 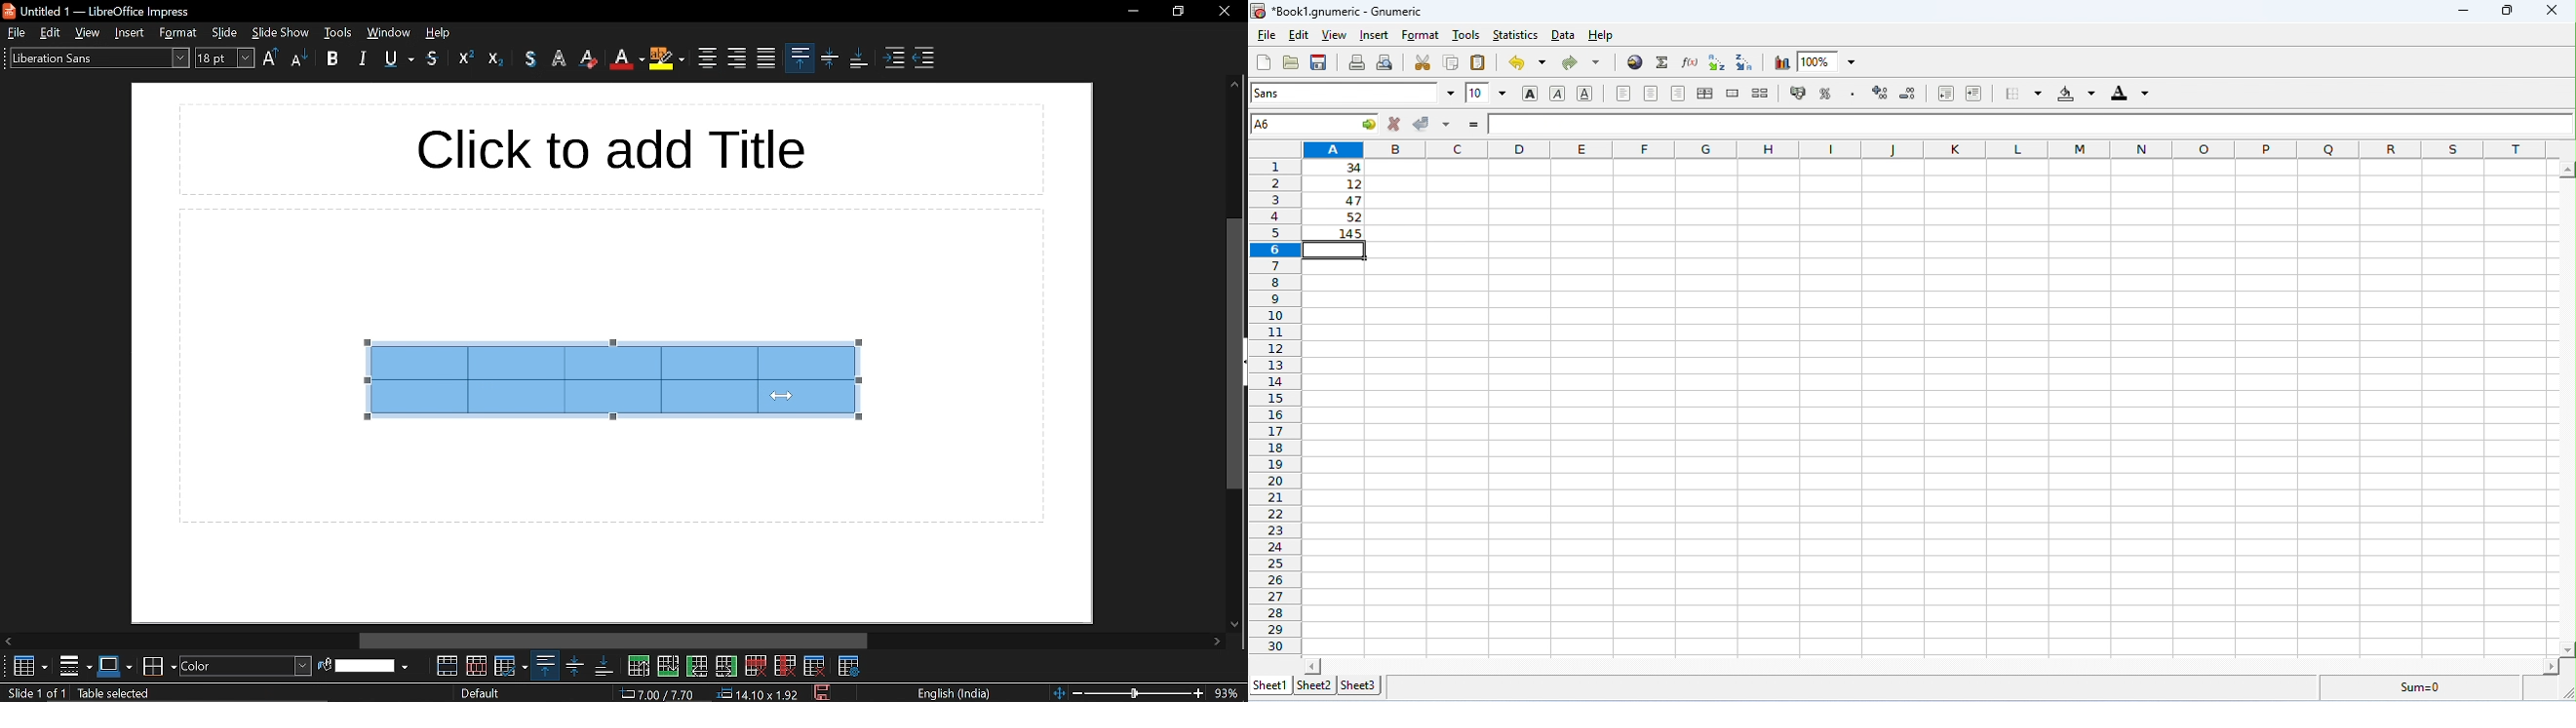 I want to click on font size, so click(x=1487, y=92).